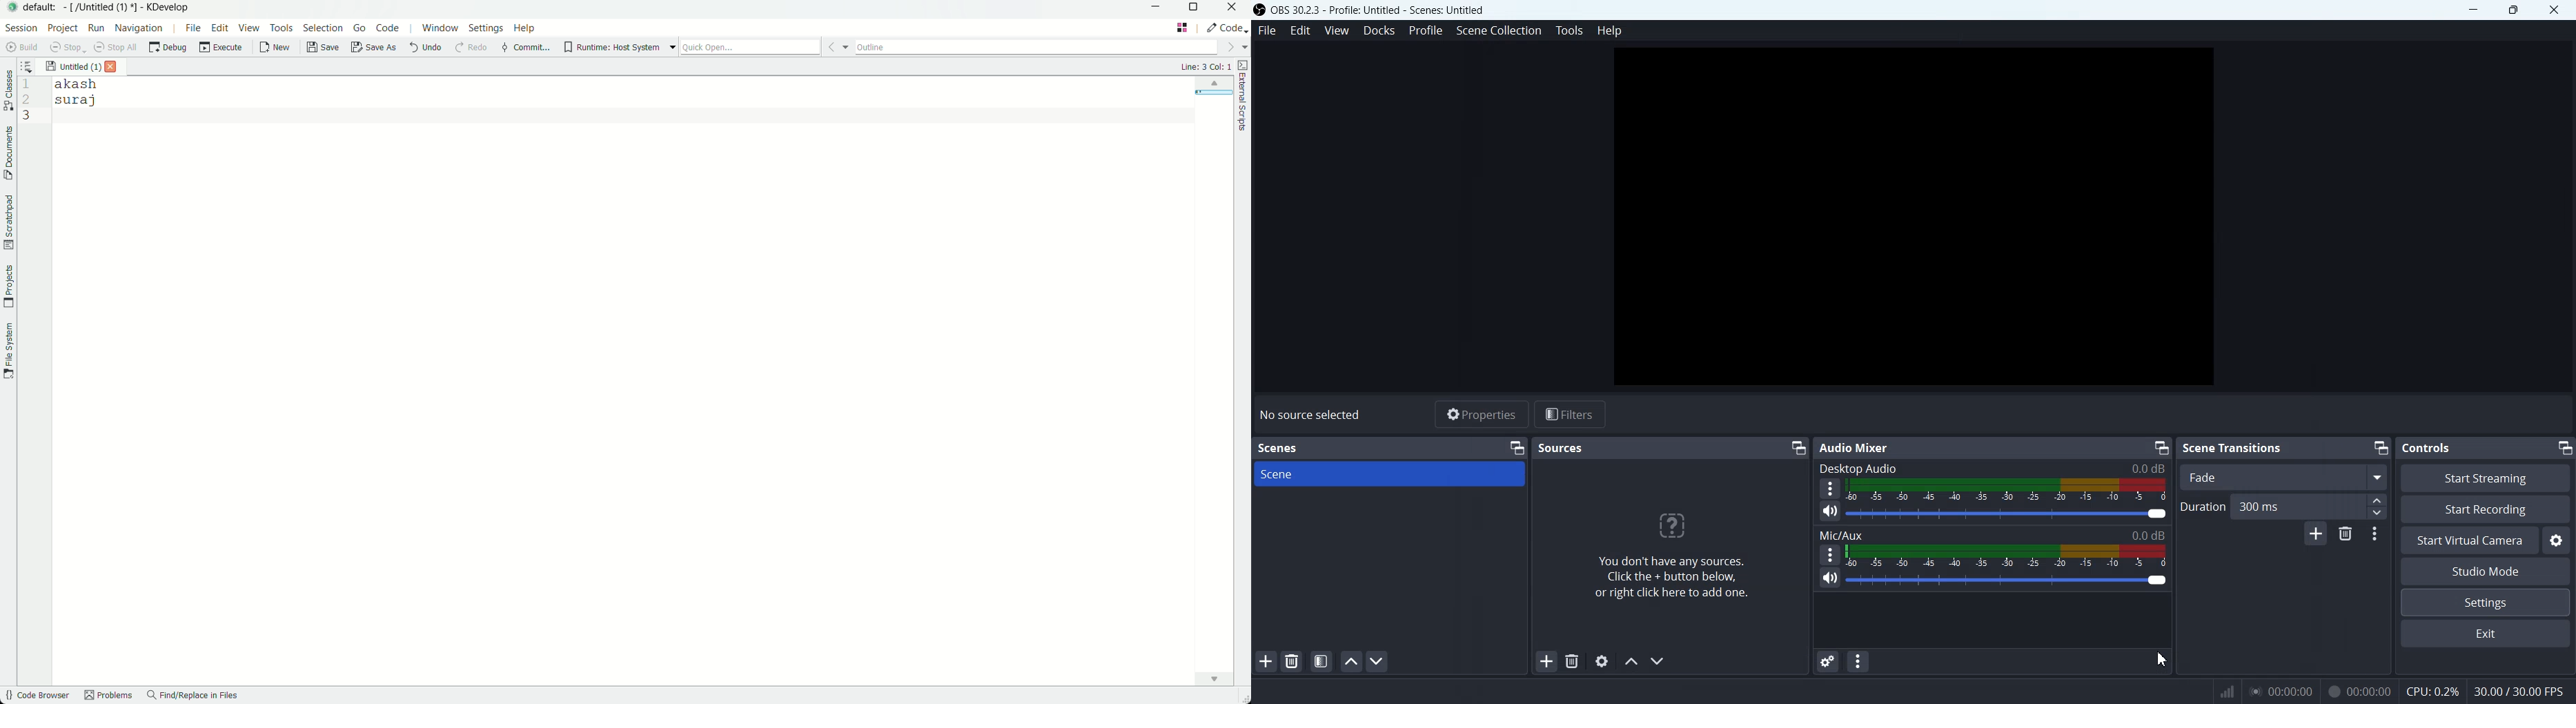  I want to click on More, so click(1829, 489).